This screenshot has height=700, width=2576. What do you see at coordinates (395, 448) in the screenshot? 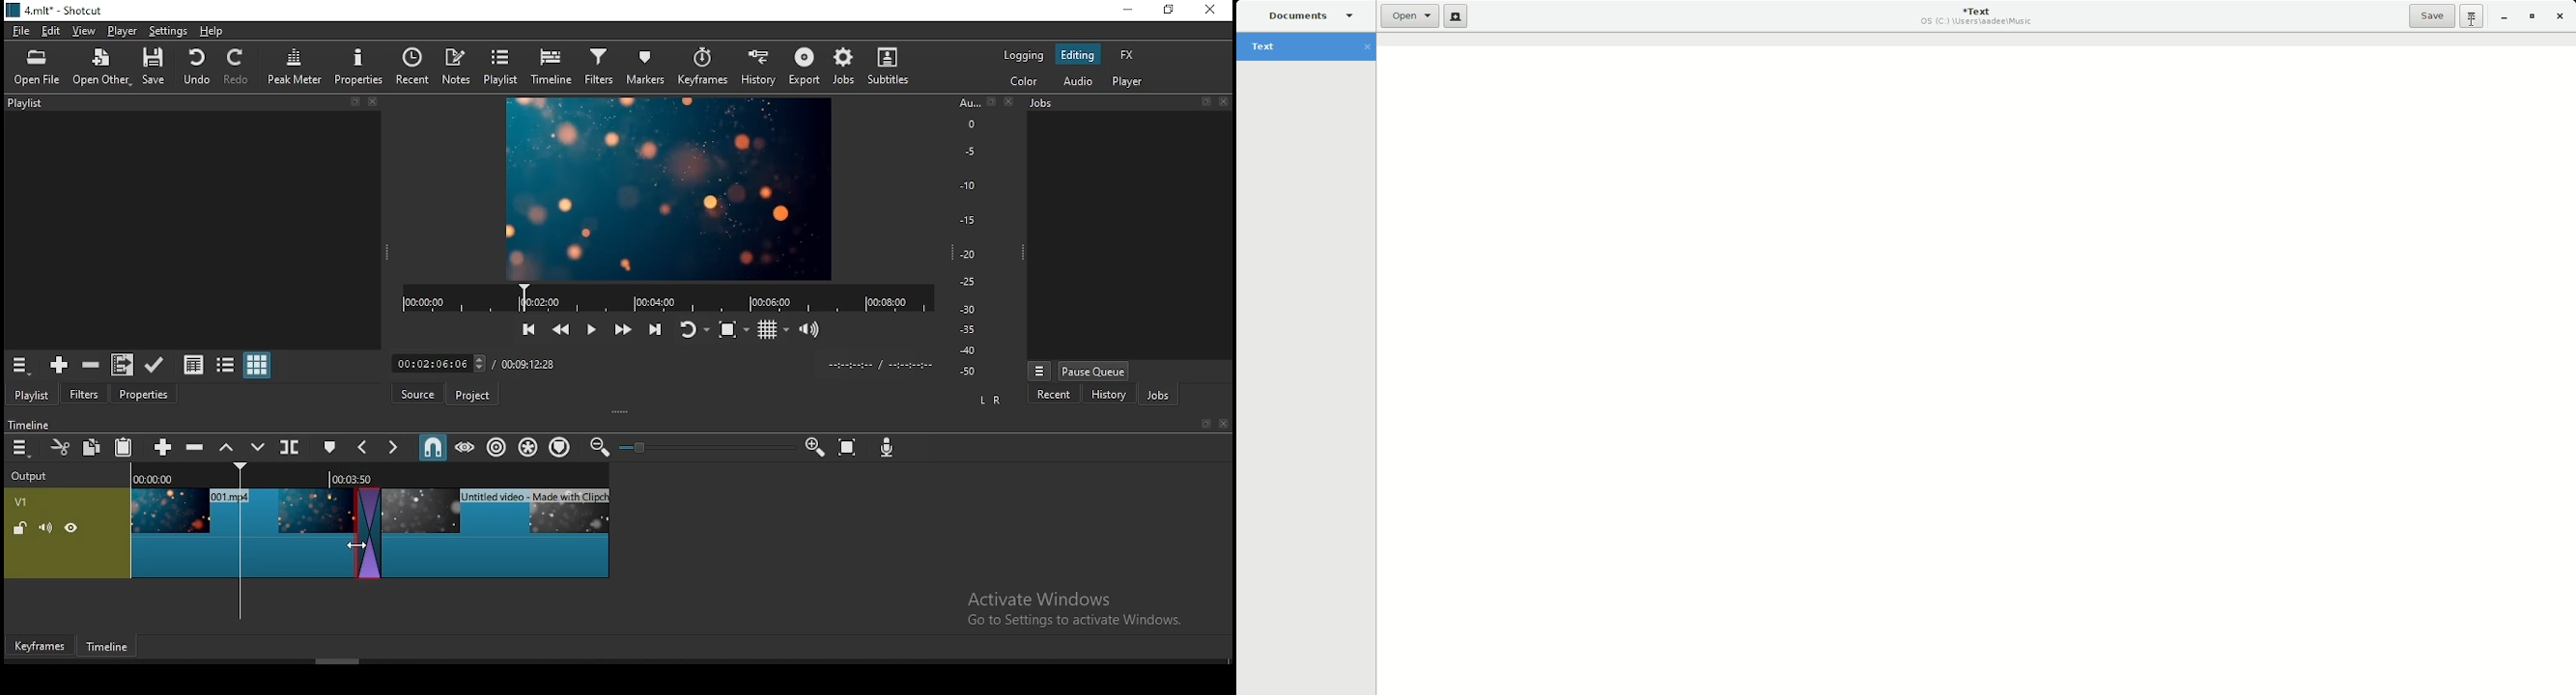
I see `next marker` at bounding box center [395, 448].